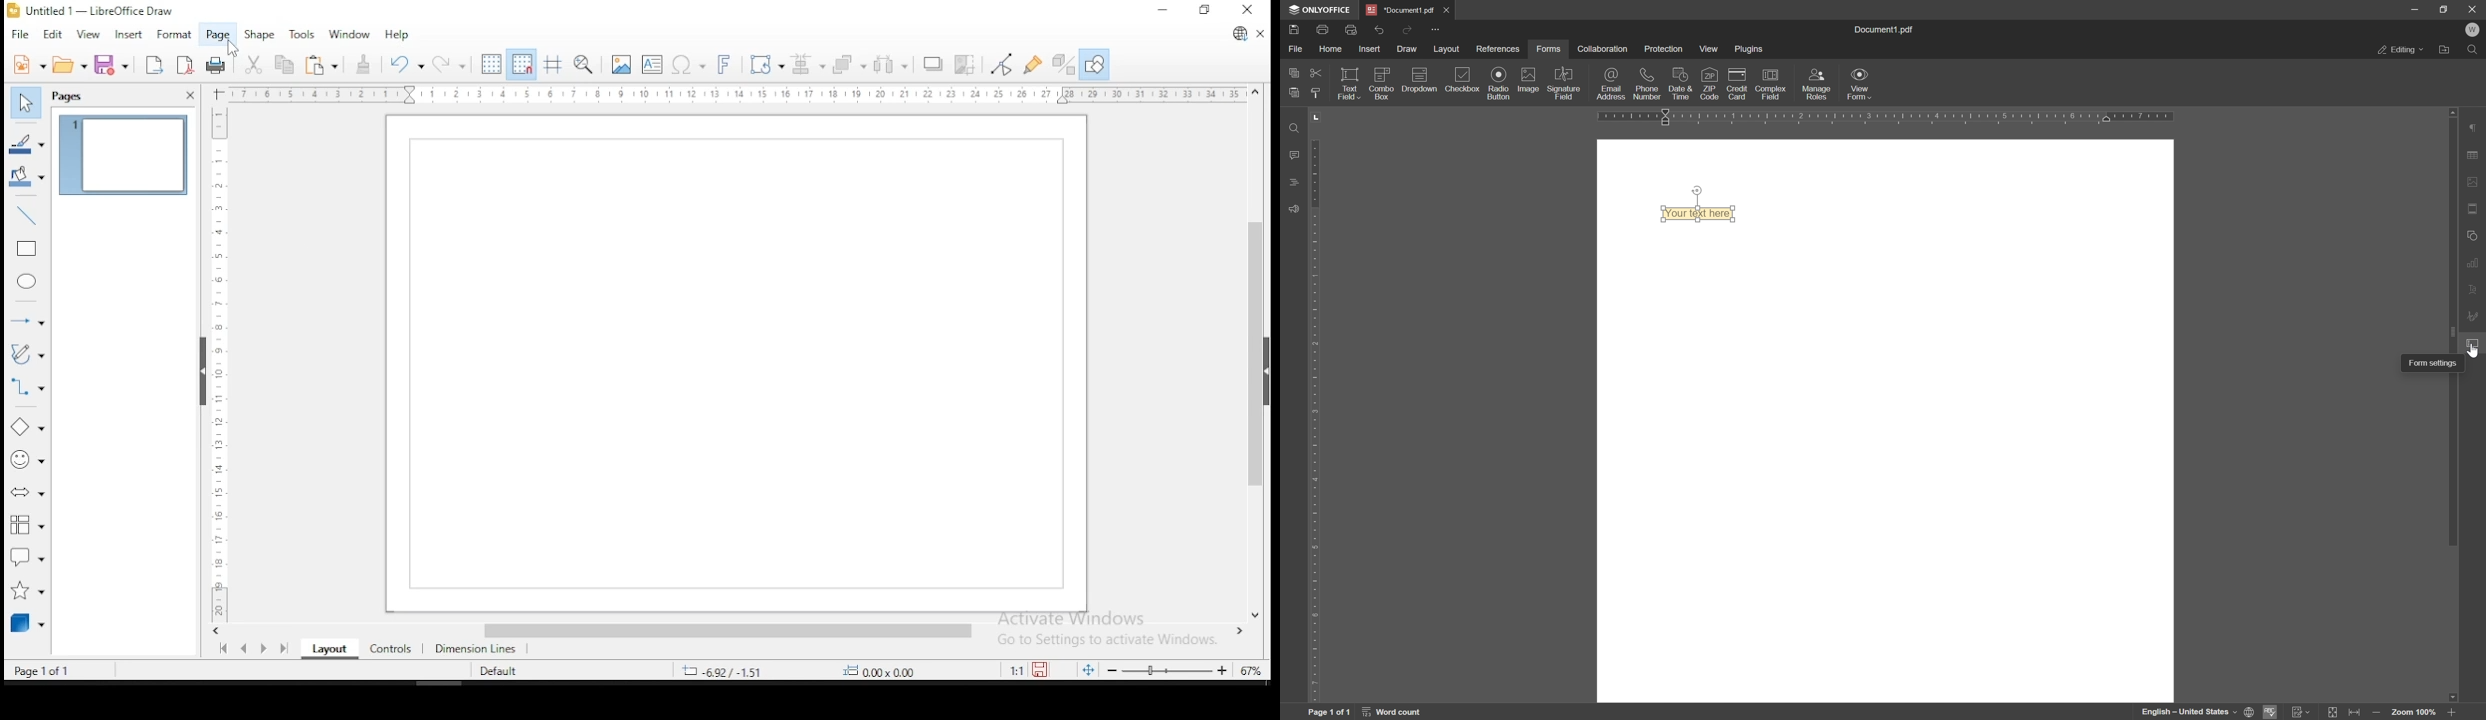  I want to click on undo, so click(408, 65).